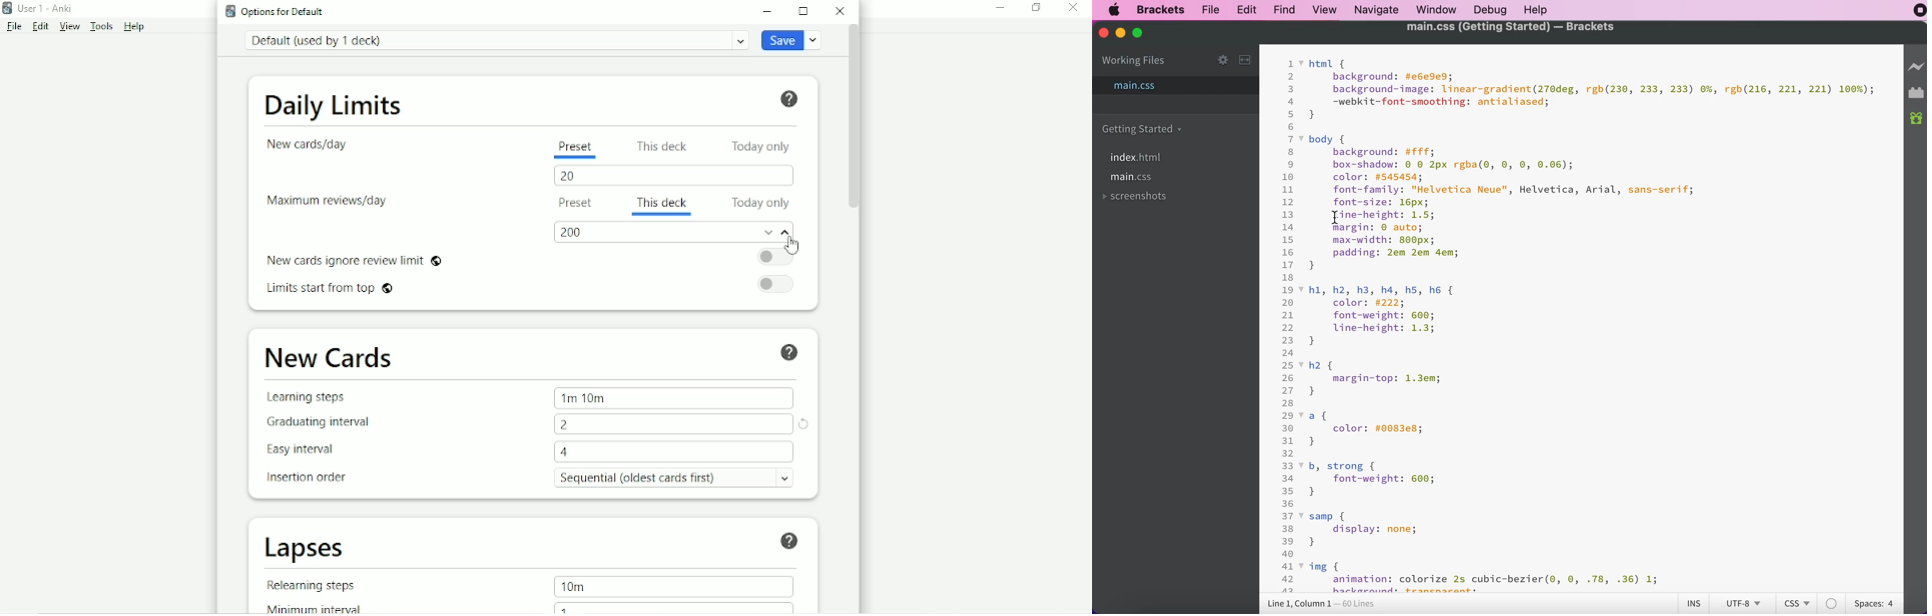  What do you see at coordinates (1302, 63) in the screenshot?
I see `code fold` at bounding box center [1302, 63].